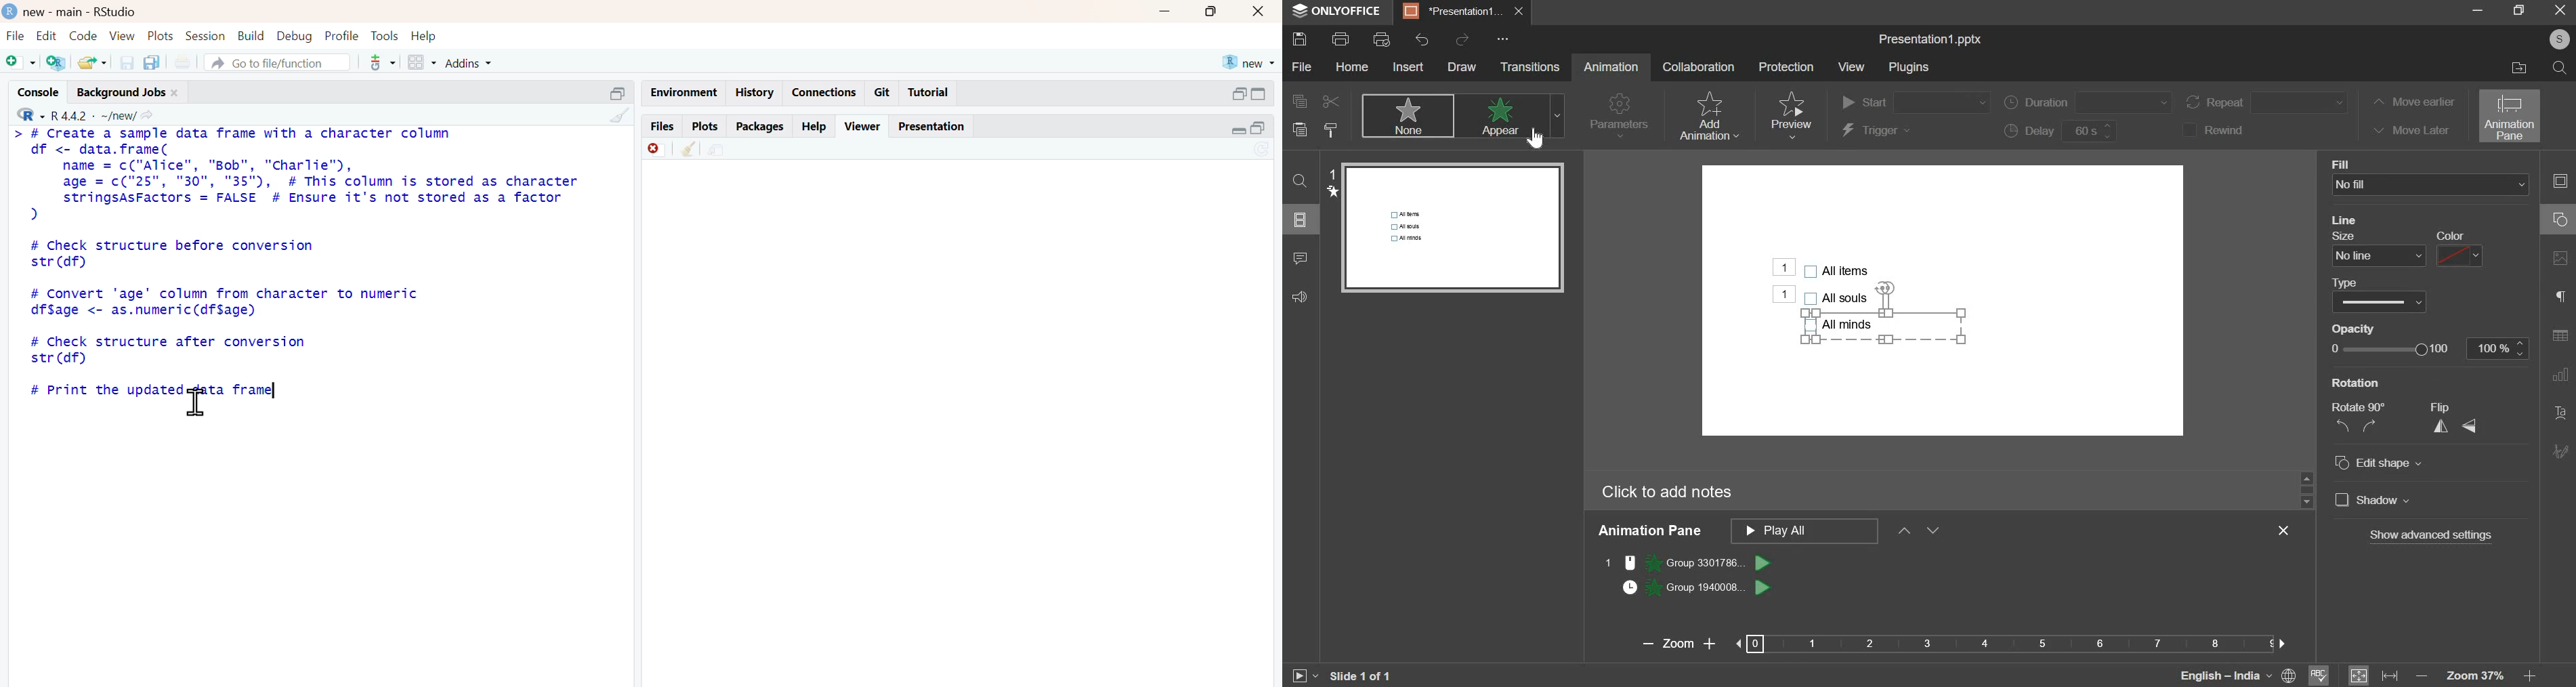 This screenshot has width=2576, height=700. What do you see at coordinates (1359, 676) in the screenshot?
I see `slide 1 of 1` at bounding box center [1359, 676].